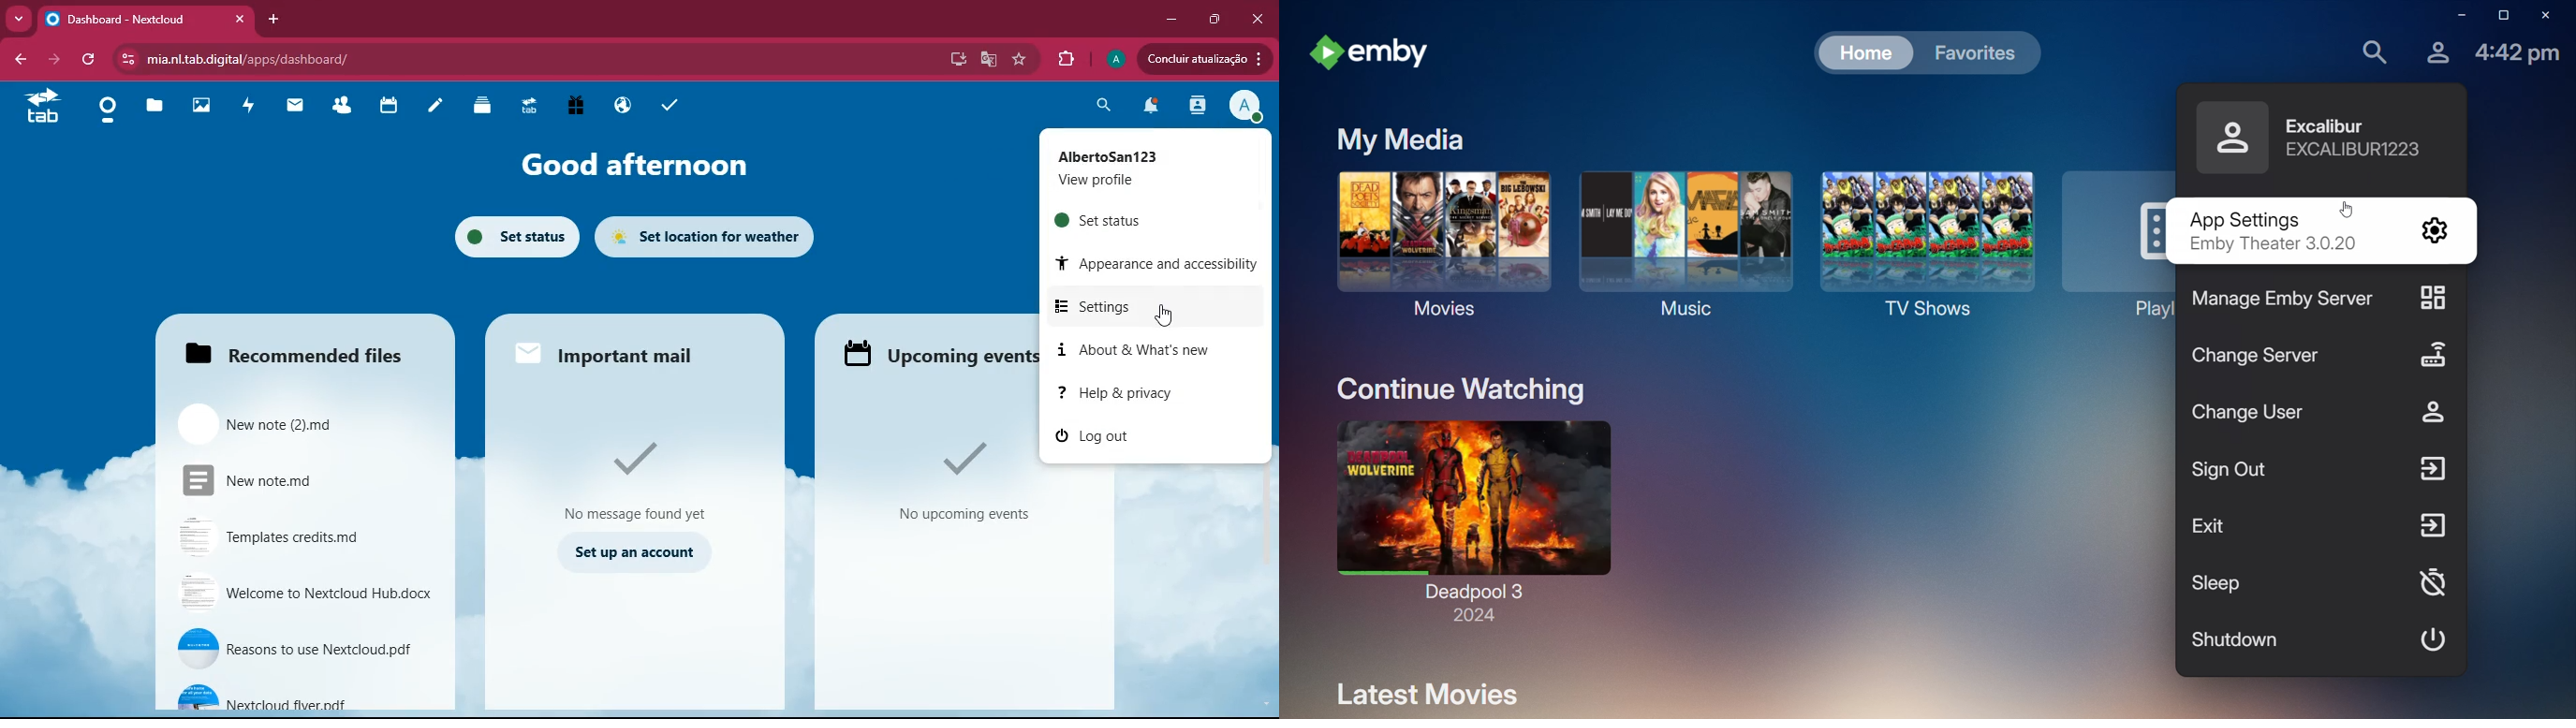  I want to click on public, so click(626, 105).